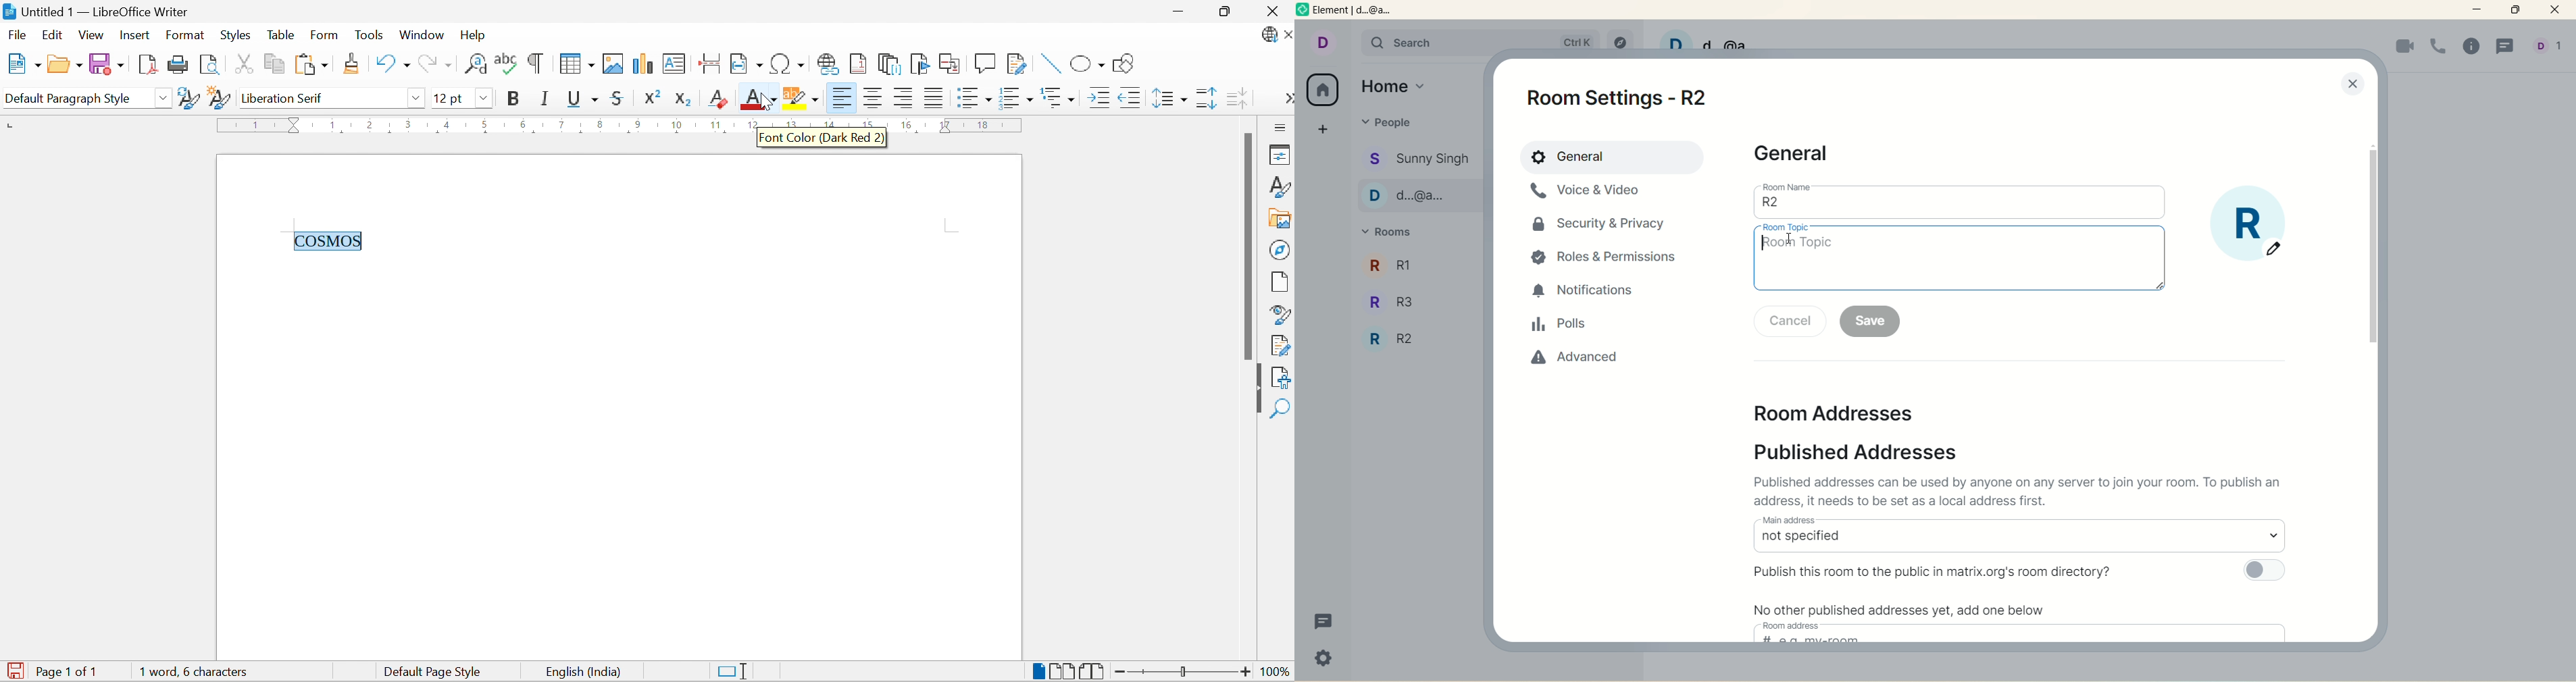 This screenshot has width=2576, height=700. What do you see at coordinates (2551, 47) in the screenshot?
I see `account` at bounding box center [2551, 47].